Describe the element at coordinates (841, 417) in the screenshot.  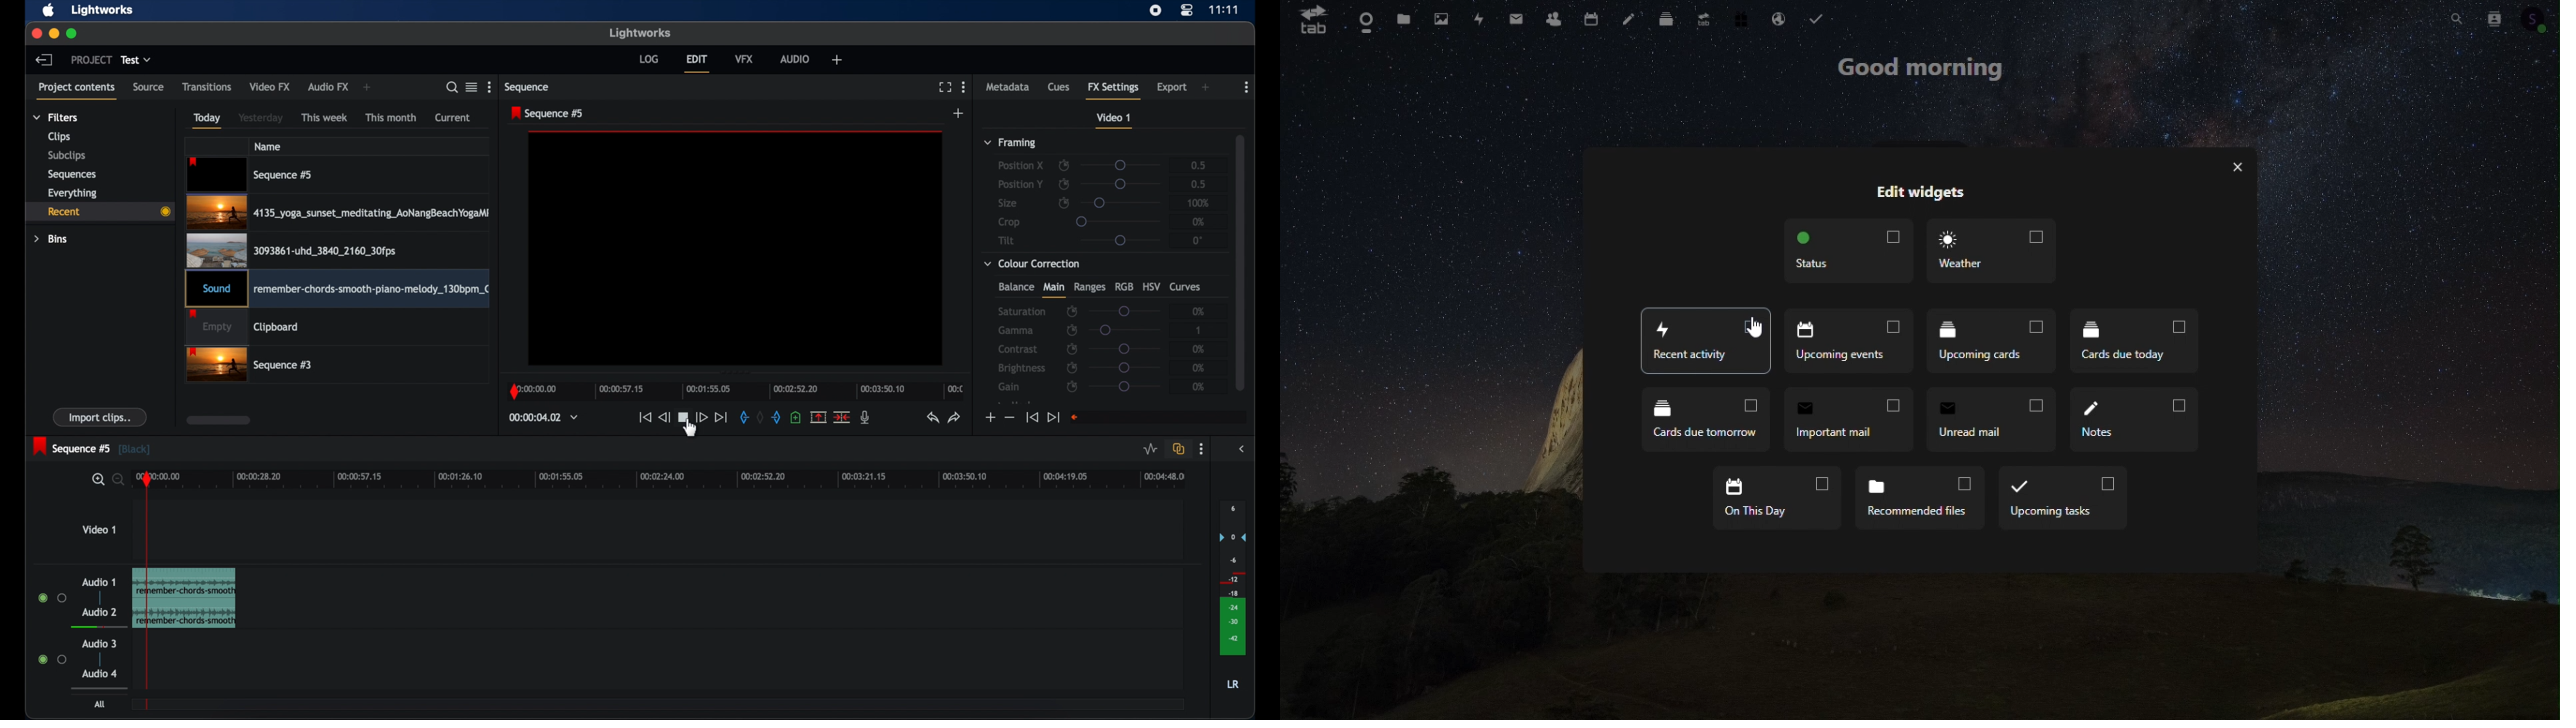
I see `split` at that location.